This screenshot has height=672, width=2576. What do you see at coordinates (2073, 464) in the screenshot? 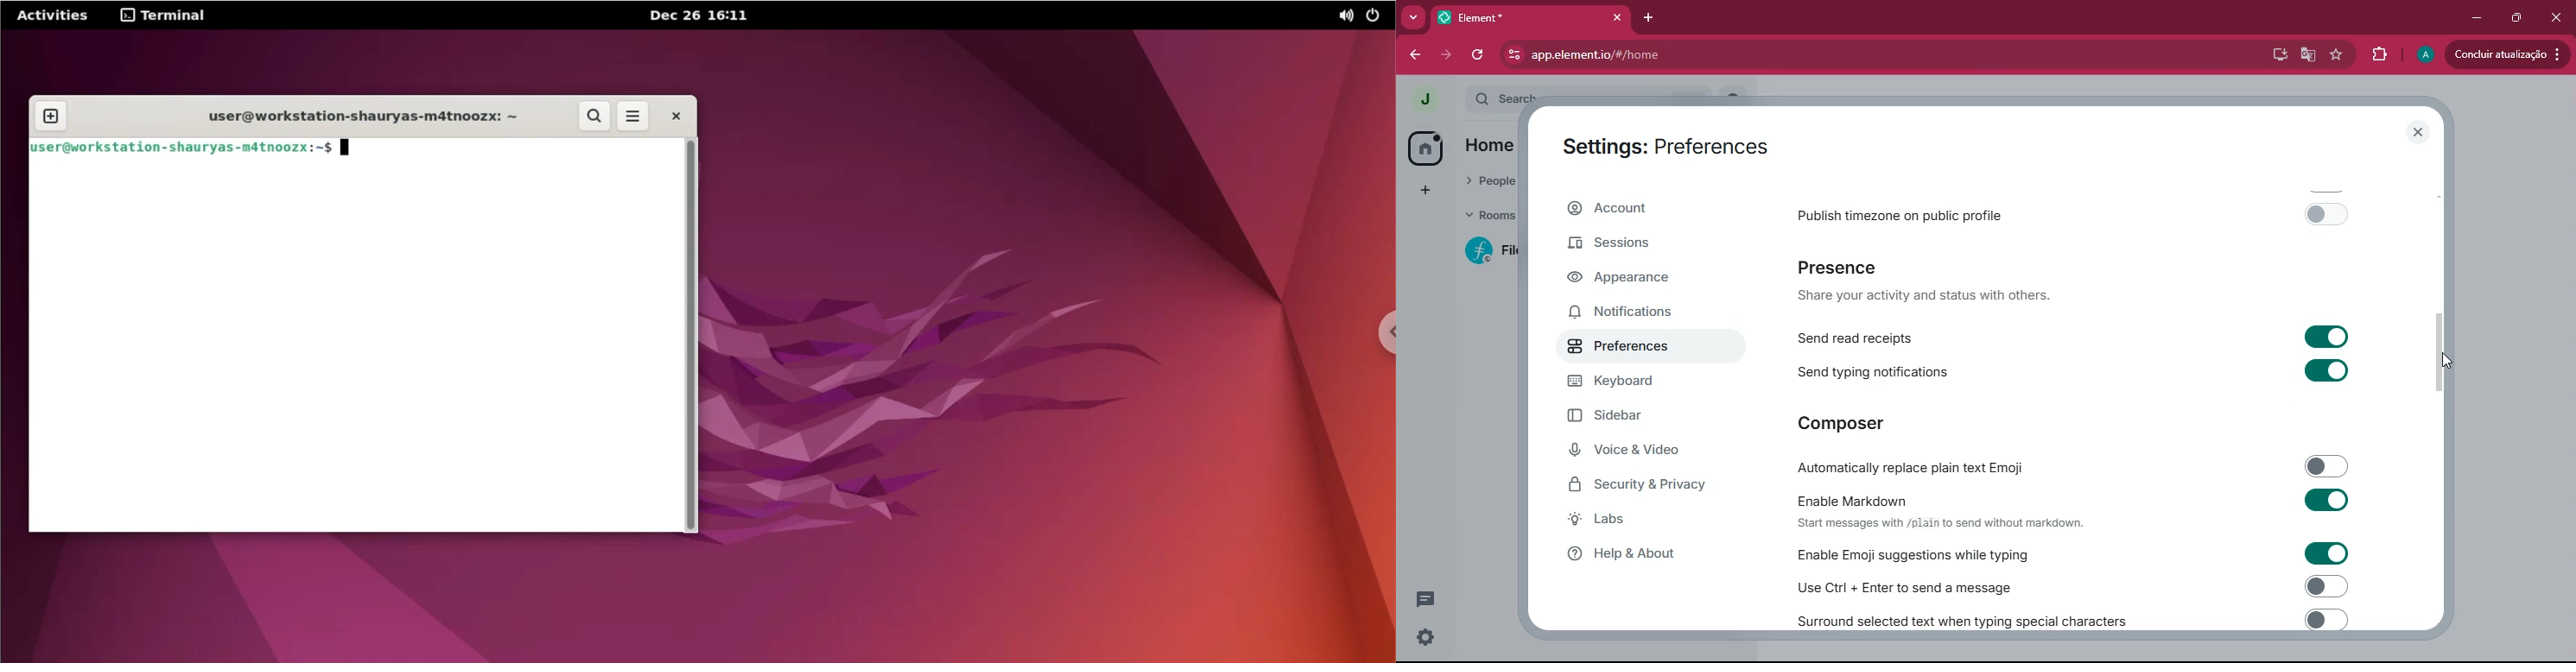
I see `automatically replace` at bounding box center [2073, 464].